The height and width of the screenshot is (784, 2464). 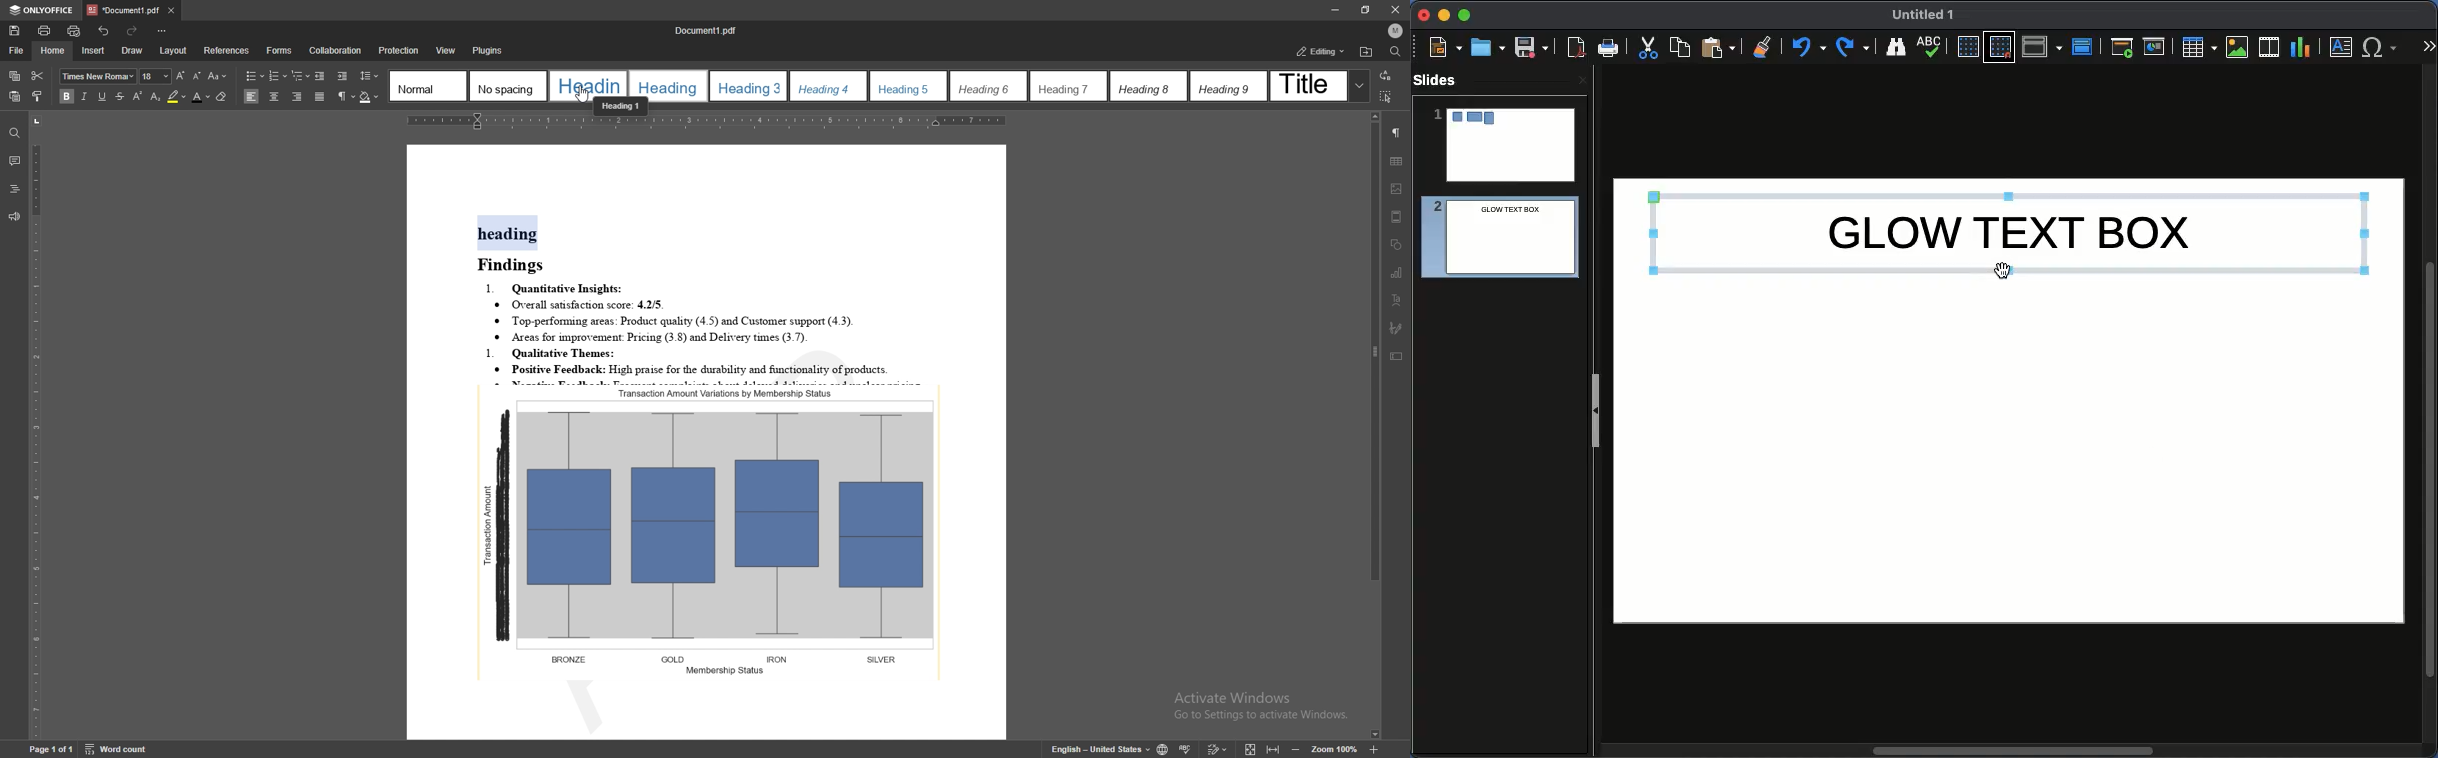 I want to click on Save, so click(x=1533, y=46).